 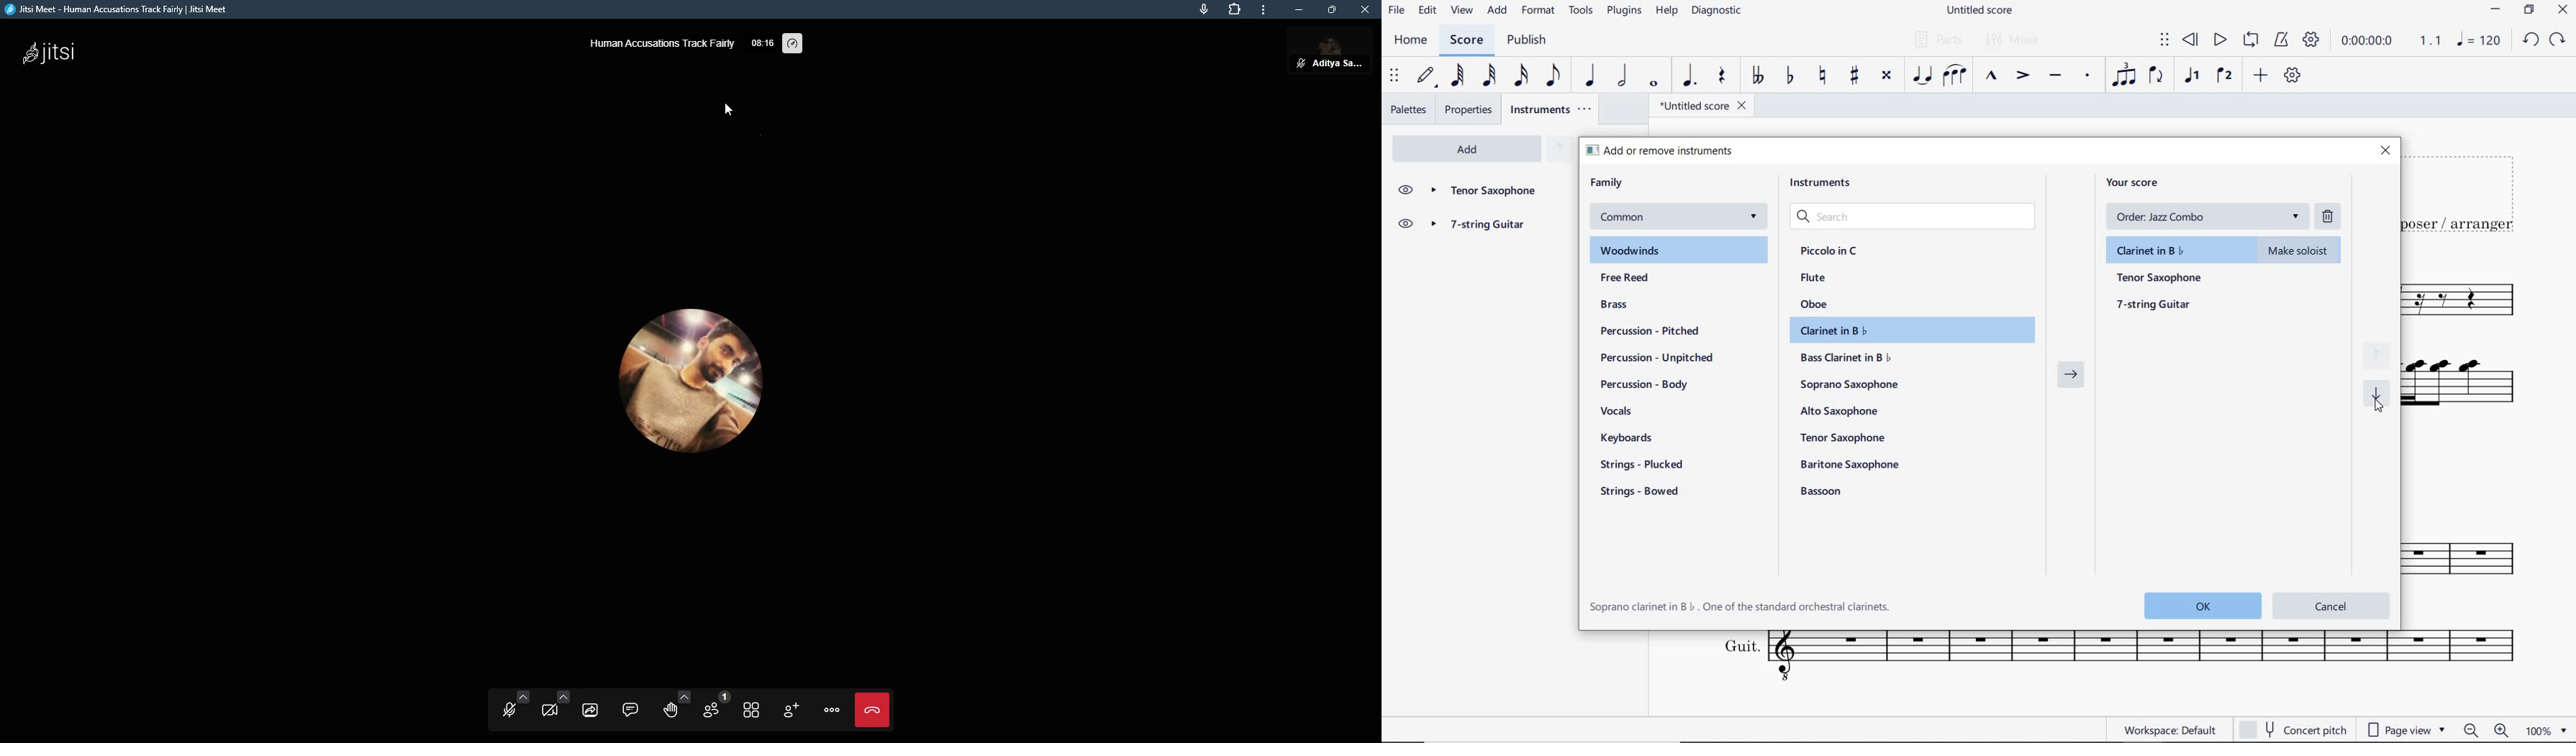 I want to click on free reed, so click(x=1653, y=279).